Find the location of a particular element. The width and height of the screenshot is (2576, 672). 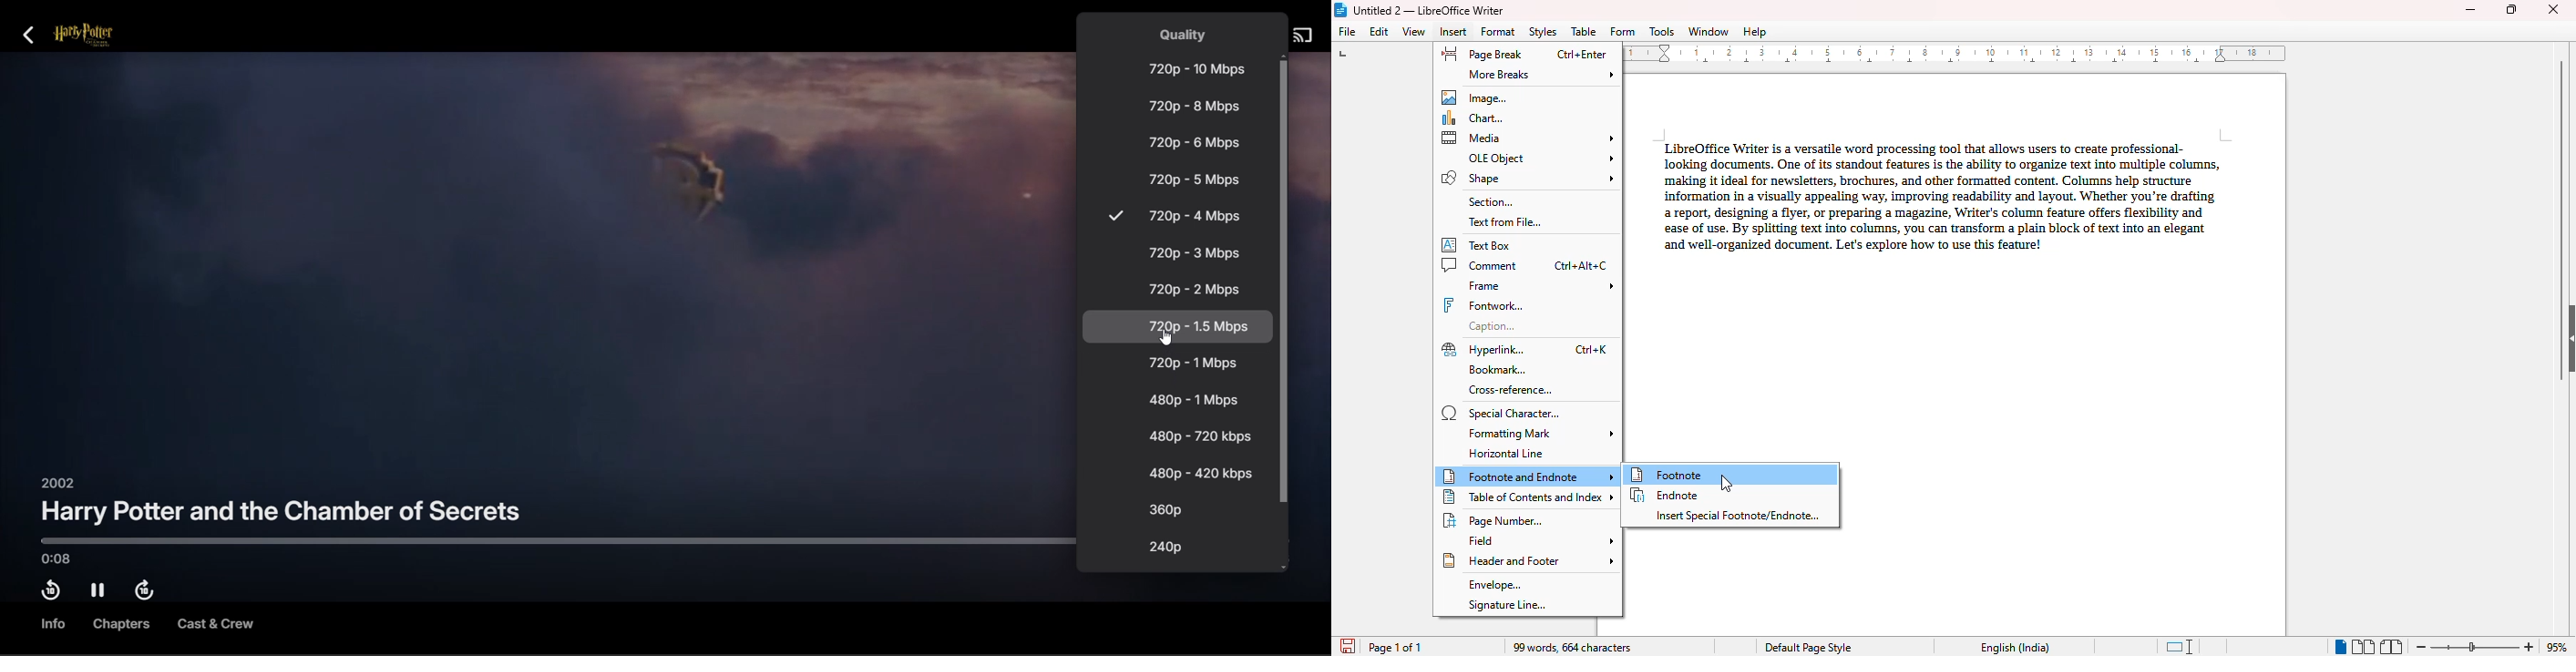

English (India) is located at coordinates (2015, 648).